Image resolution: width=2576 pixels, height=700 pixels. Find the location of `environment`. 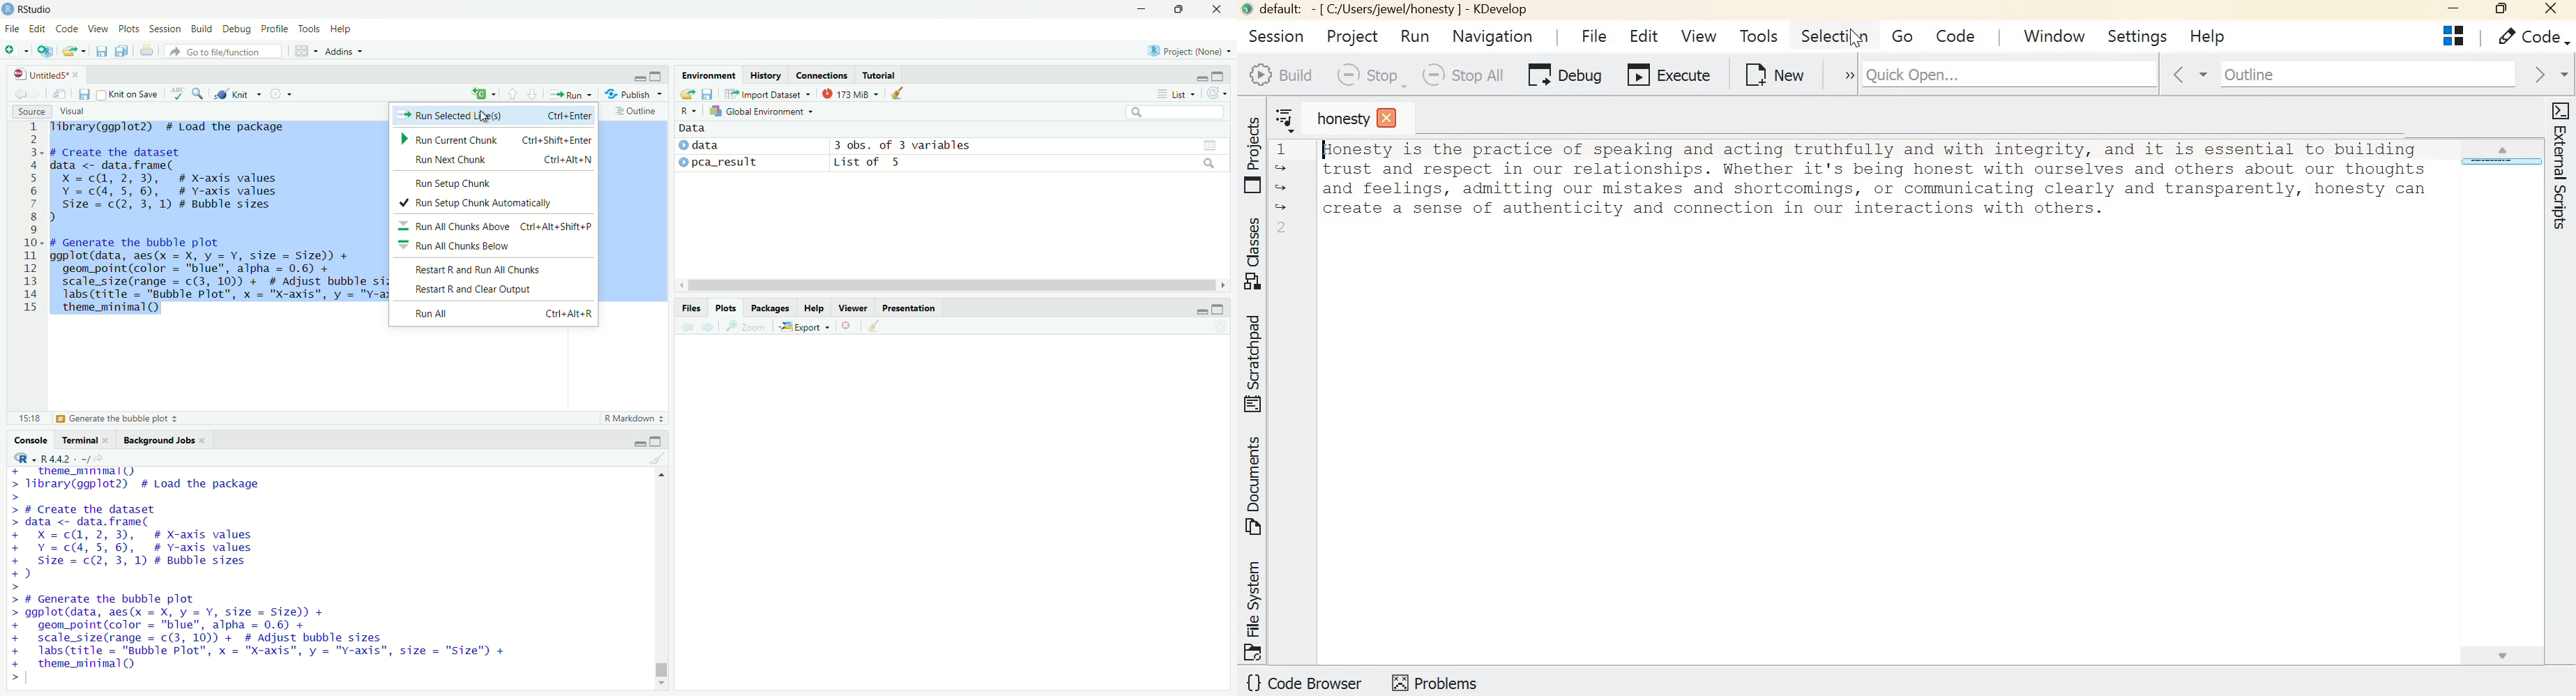

environment is located at coordinates (710, 75).